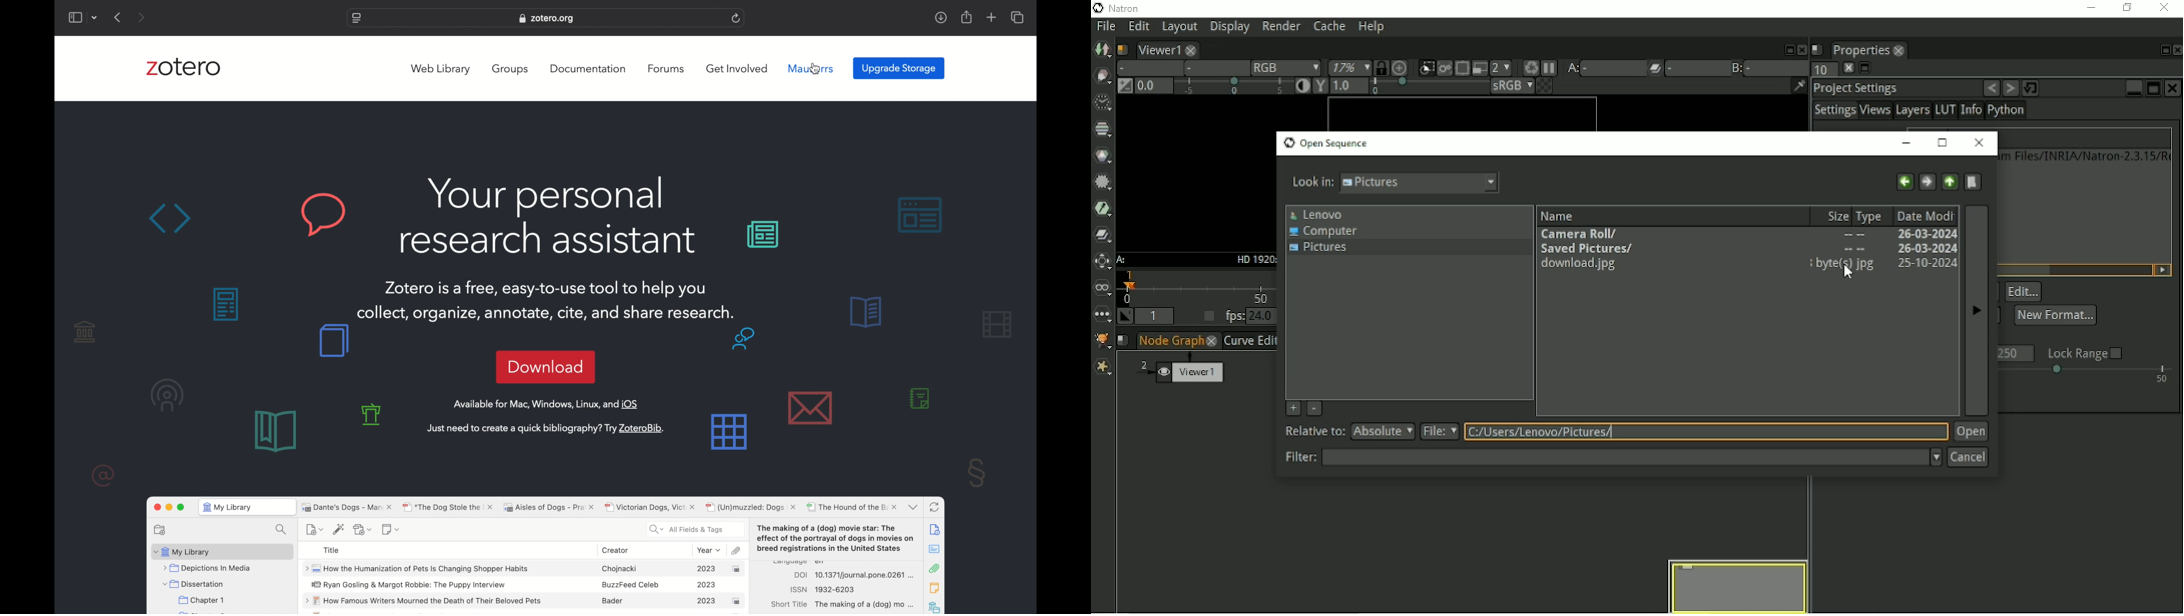 This screenshot has width=2184, height=616. I want to click on dropdown, so click(95, 19).